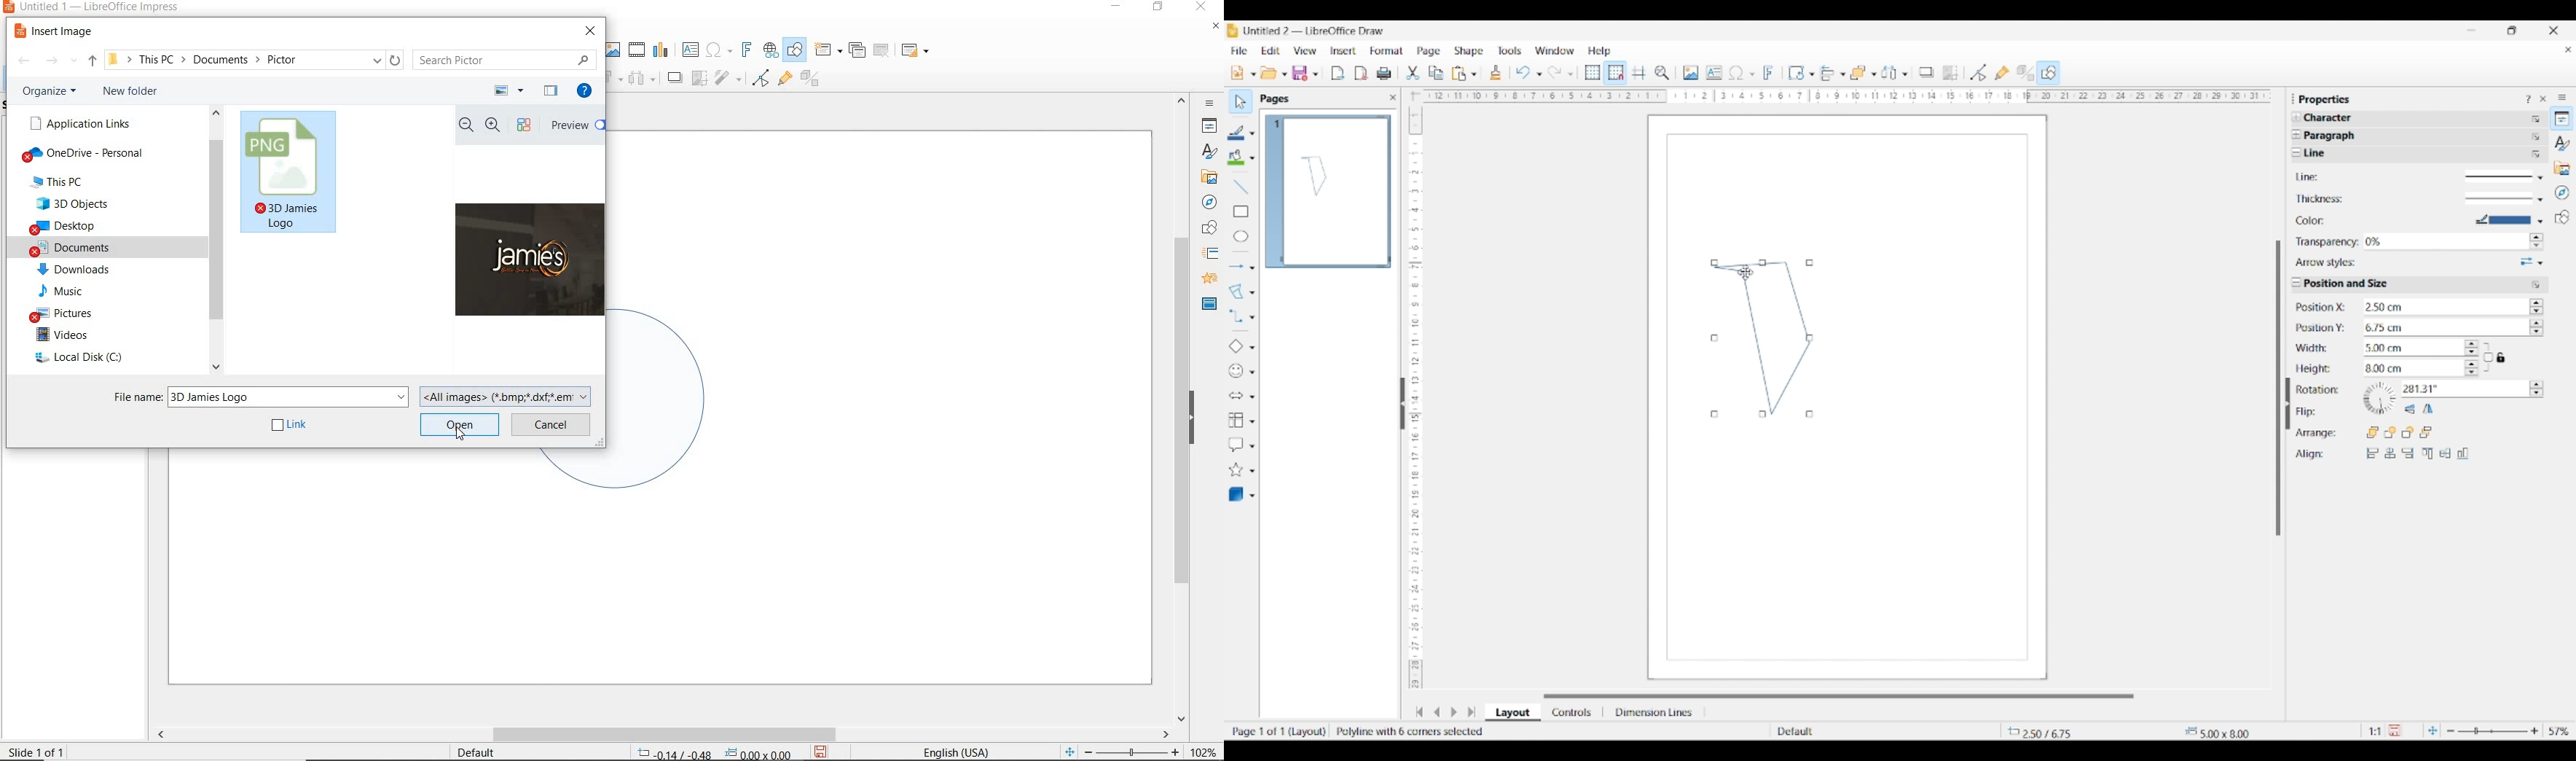 This screenshot has width=2576, height=784. Describe the element at coordinates (508, 395) in the screenshot. I see `file types` at that location.